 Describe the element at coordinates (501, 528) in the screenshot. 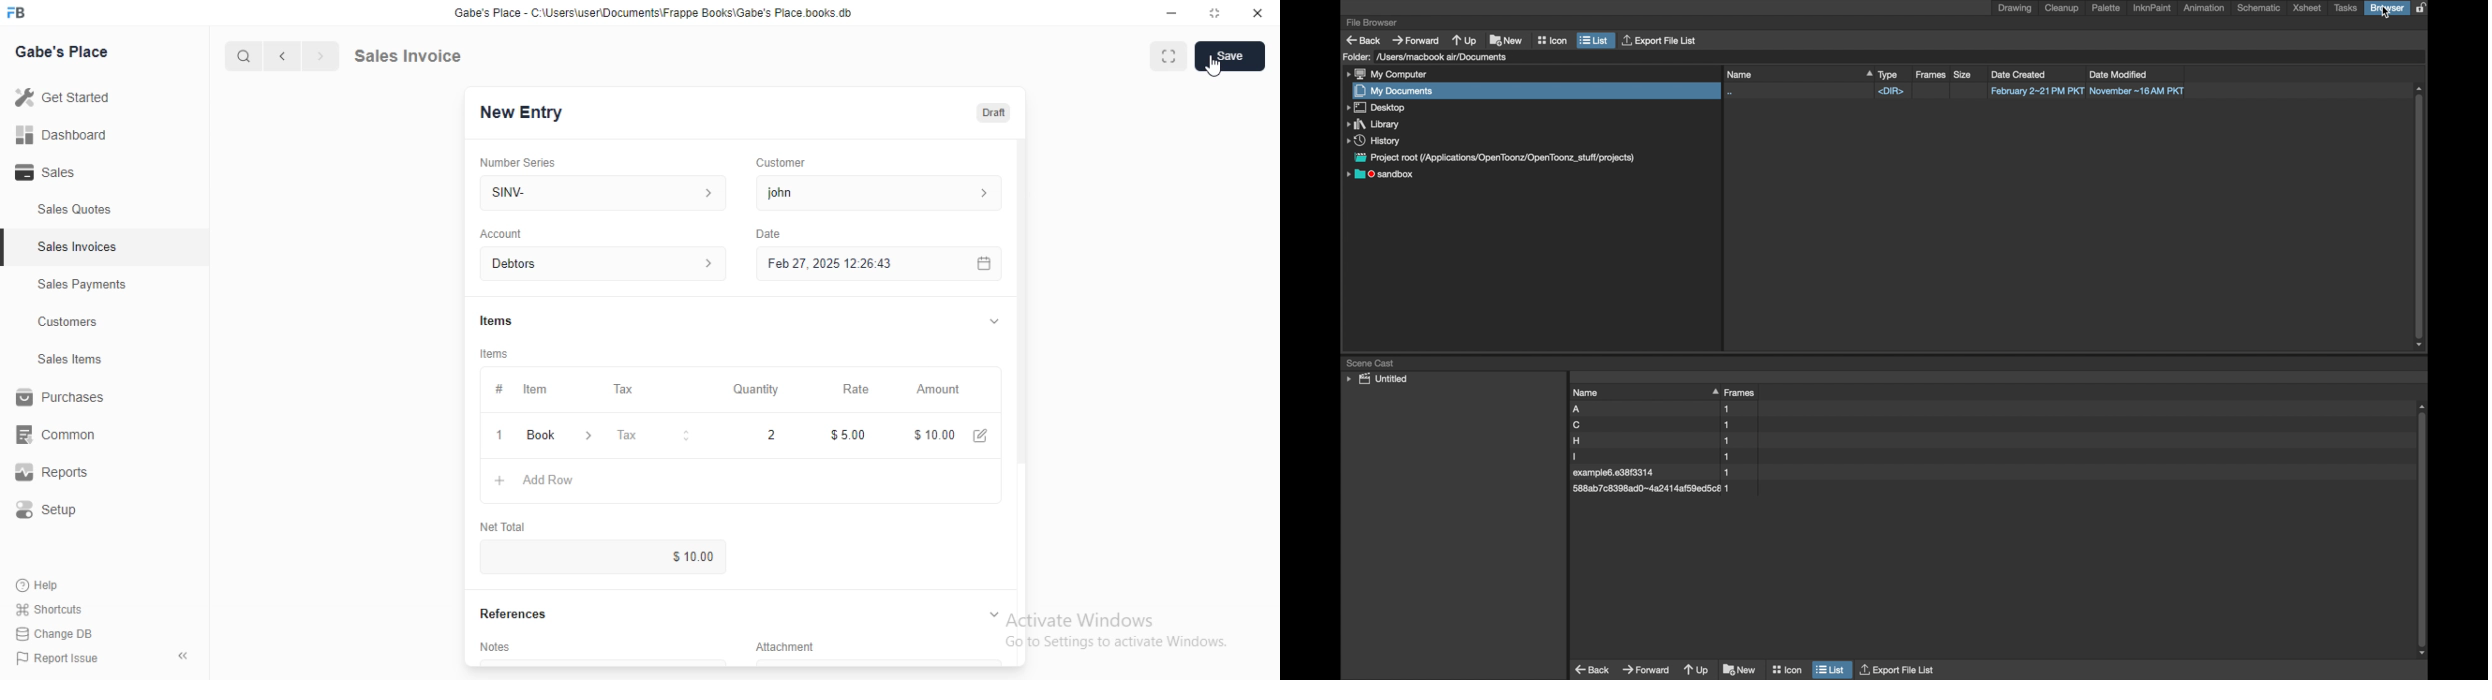

I see `Net total` at that location.